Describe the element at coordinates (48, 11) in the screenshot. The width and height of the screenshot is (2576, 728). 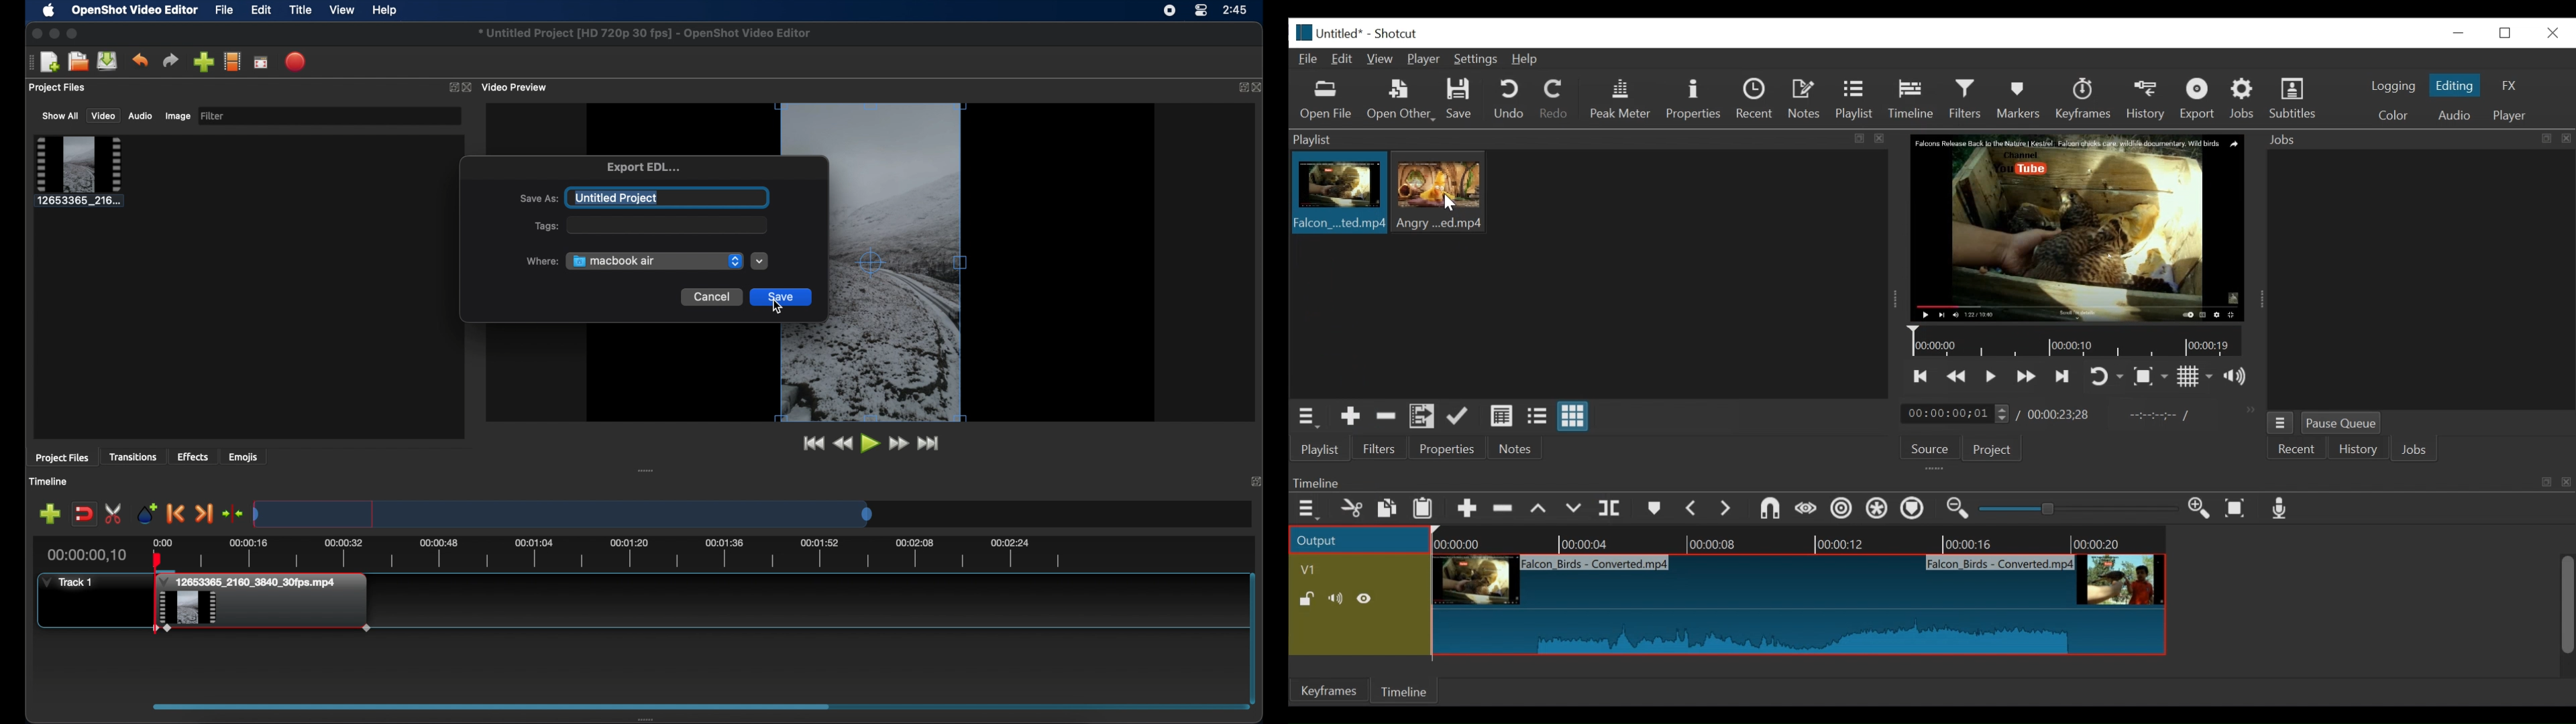
I see `apple icon` at that location.